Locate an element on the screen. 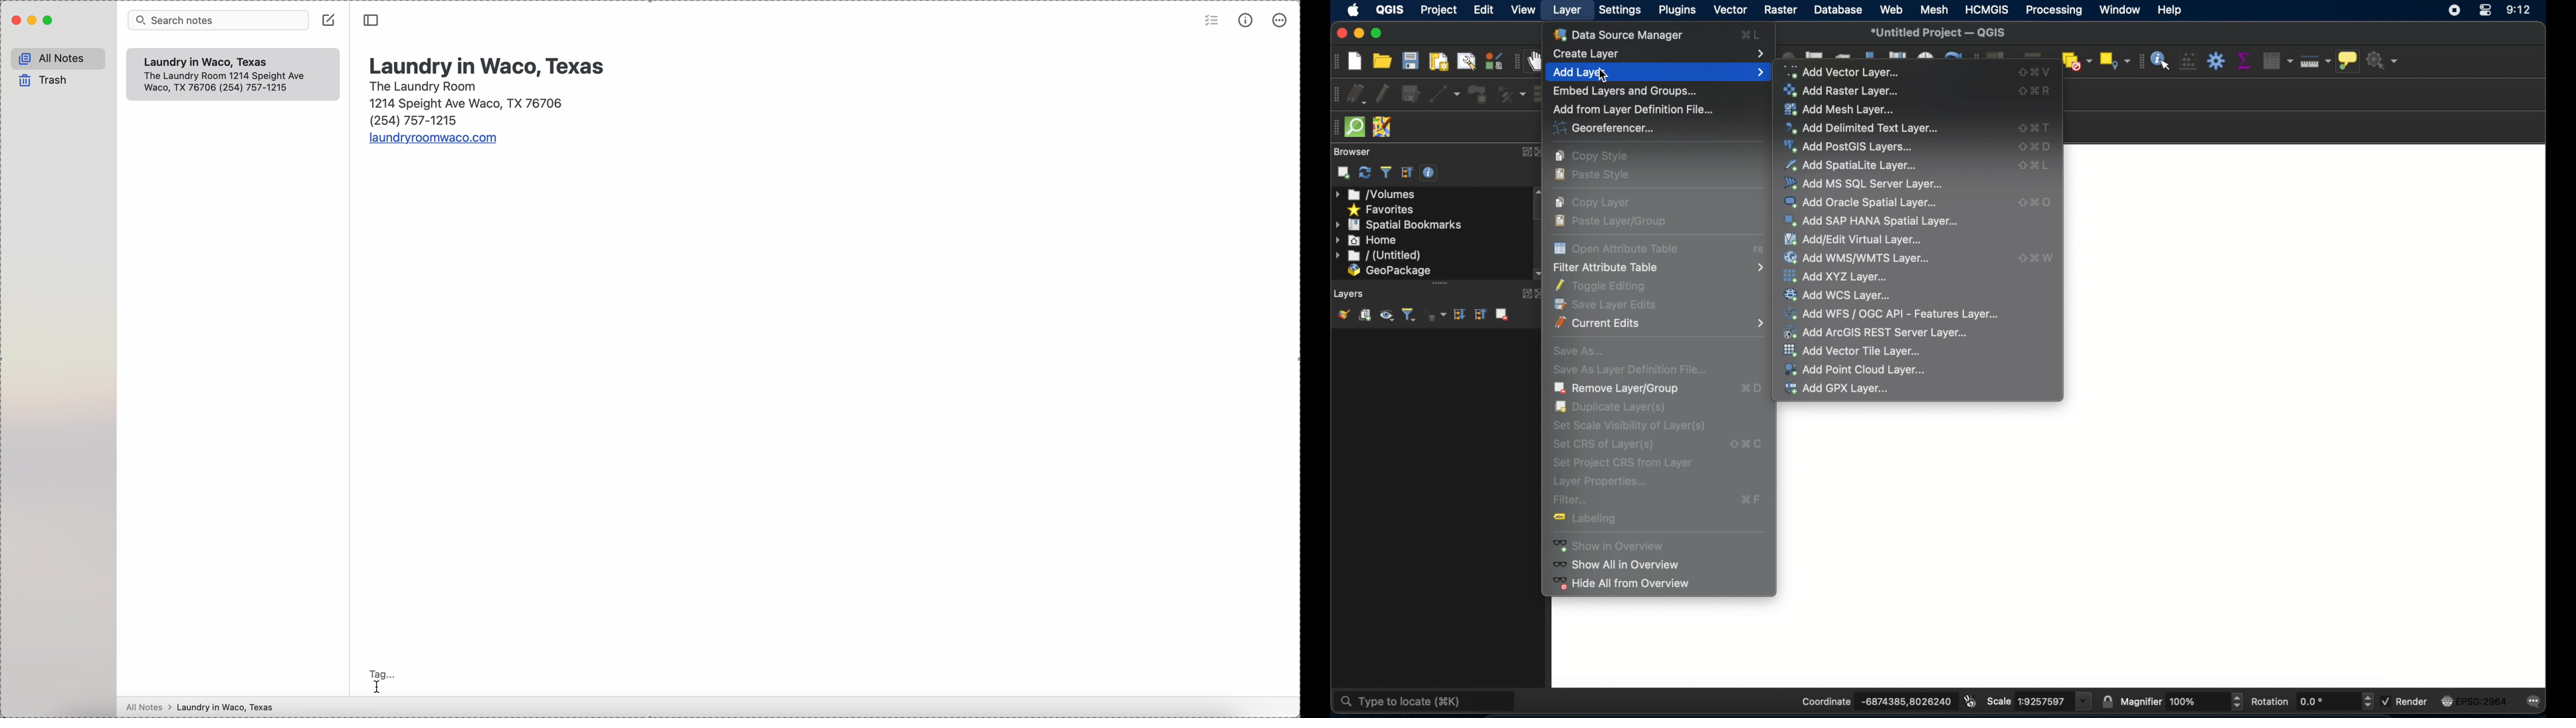 Image resolution: width=2576 pixels, height=728 pixels. Show all in overview is located at coordinates (1630, 566).